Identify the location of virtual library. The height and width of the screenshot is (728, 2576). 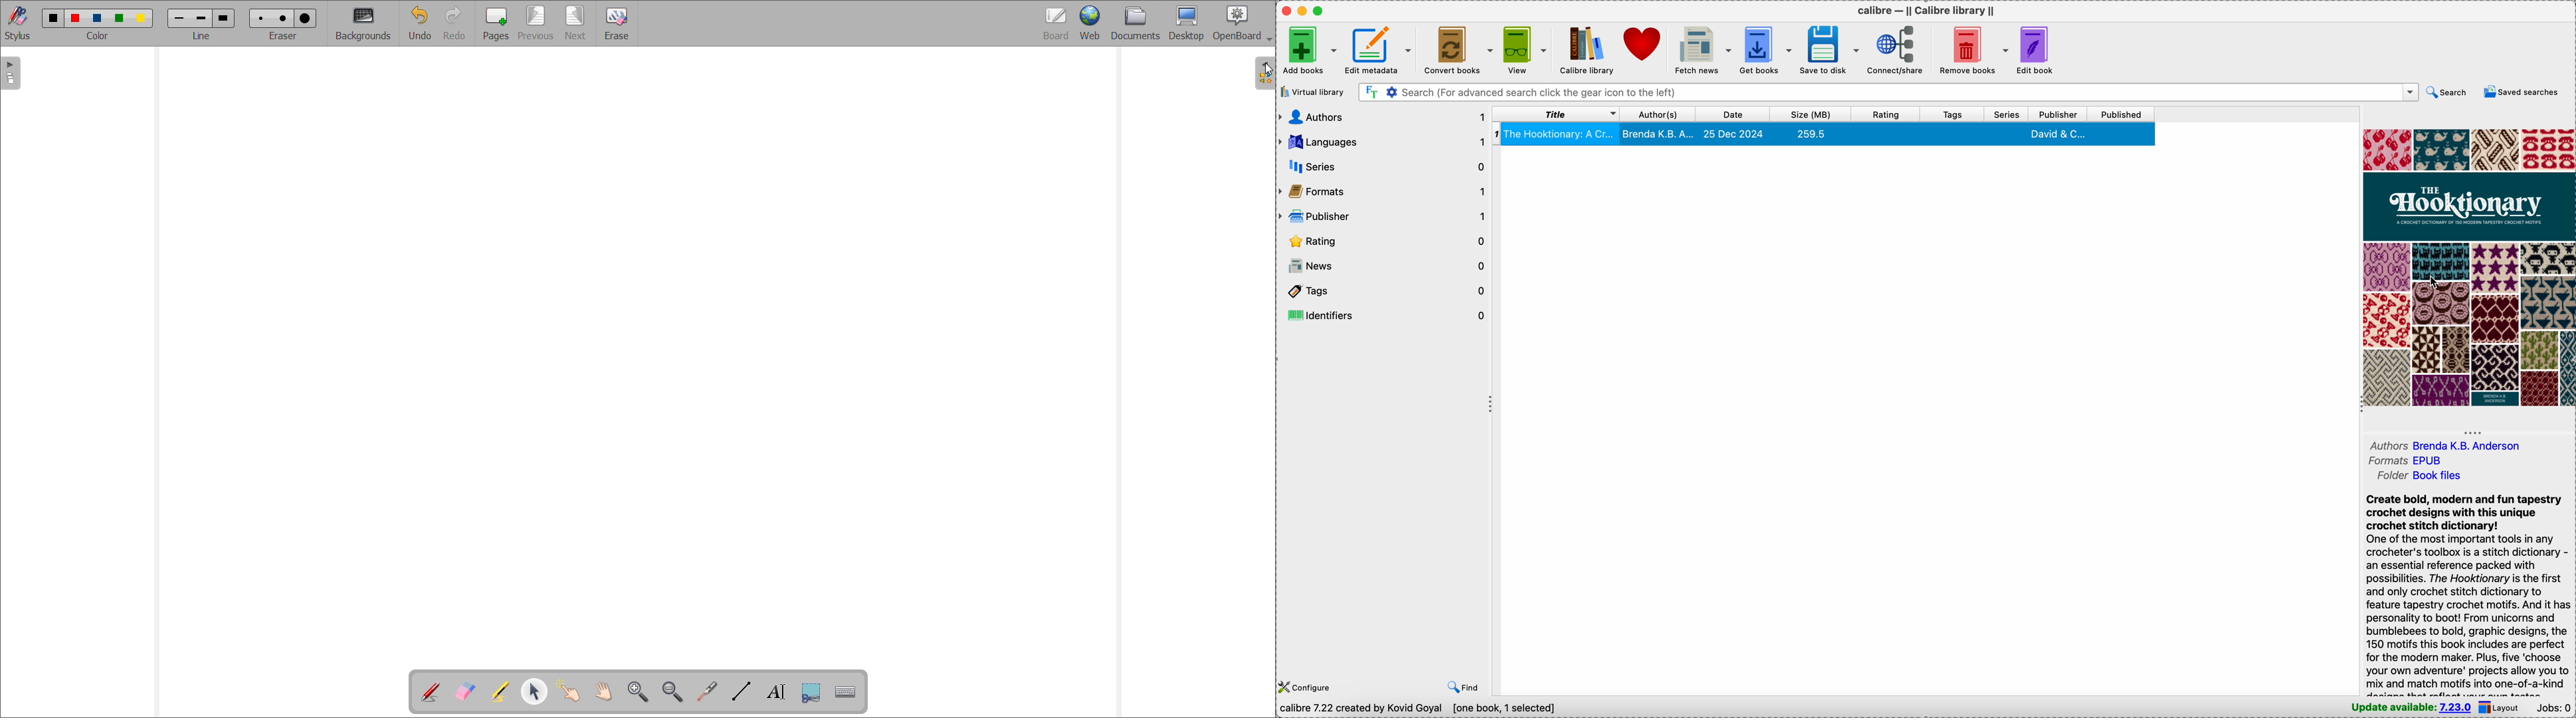
(1312, 92).